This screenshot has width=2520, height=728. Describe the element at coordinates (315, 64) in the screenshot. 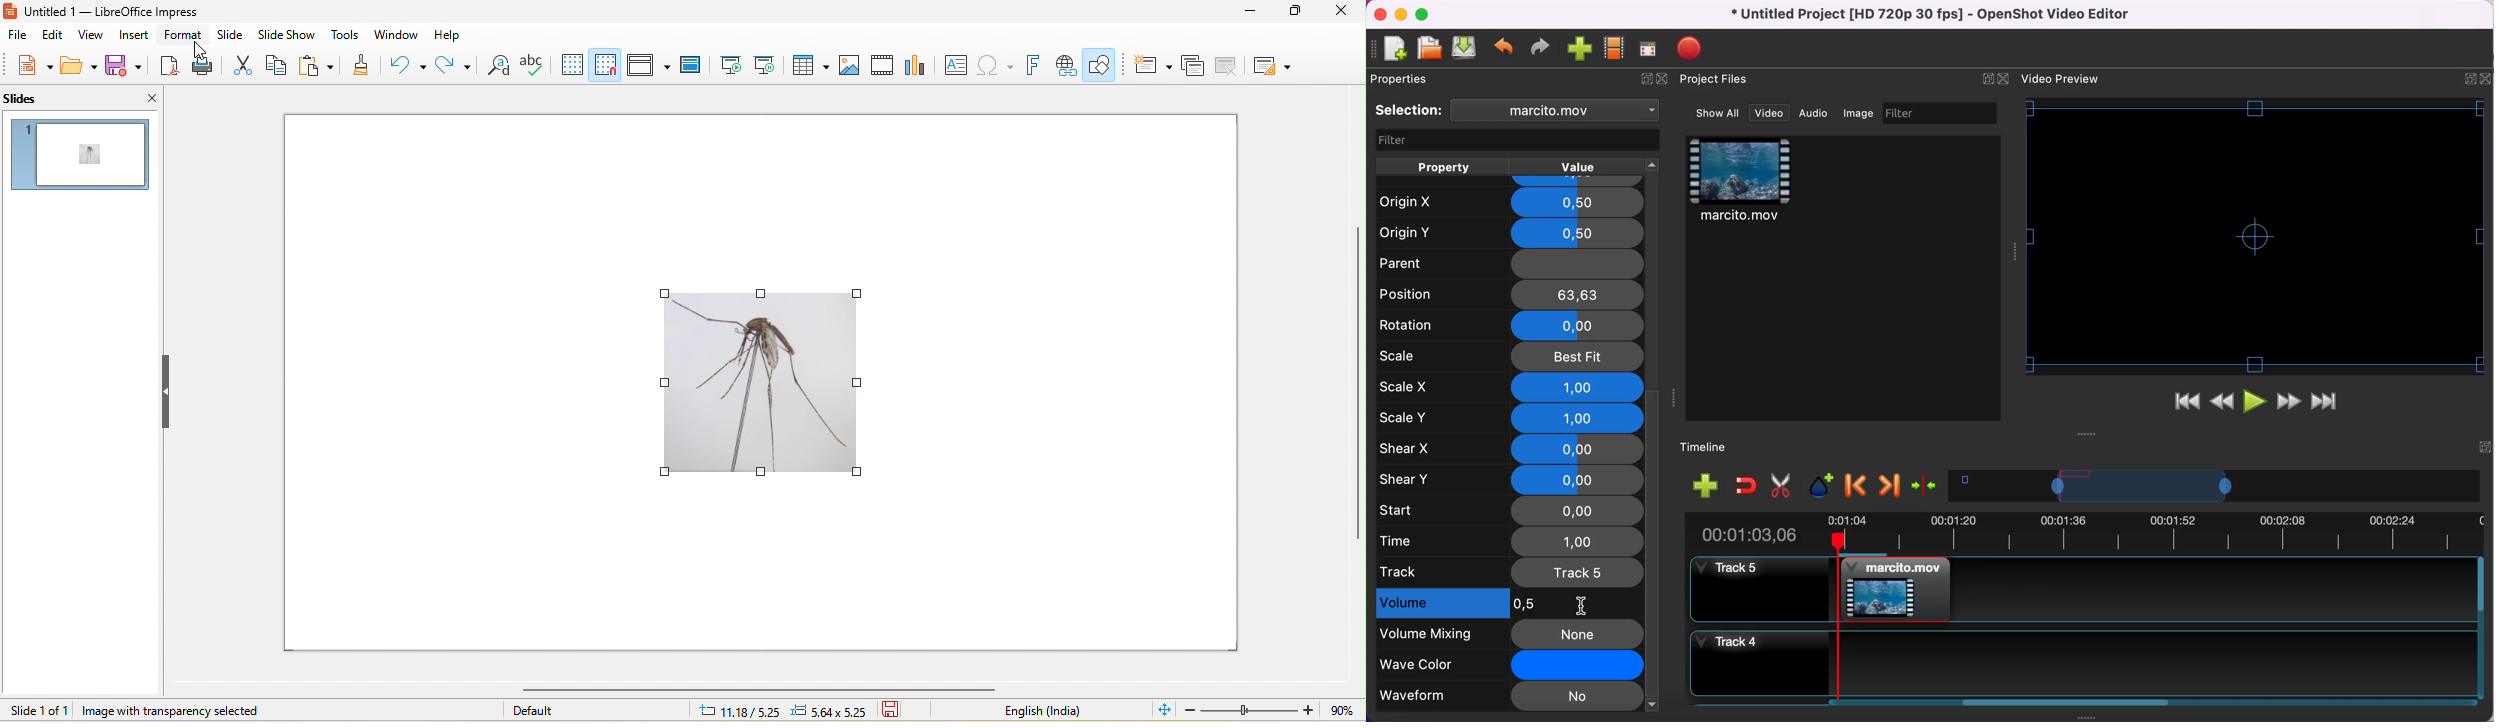

I see `paste` at that location.